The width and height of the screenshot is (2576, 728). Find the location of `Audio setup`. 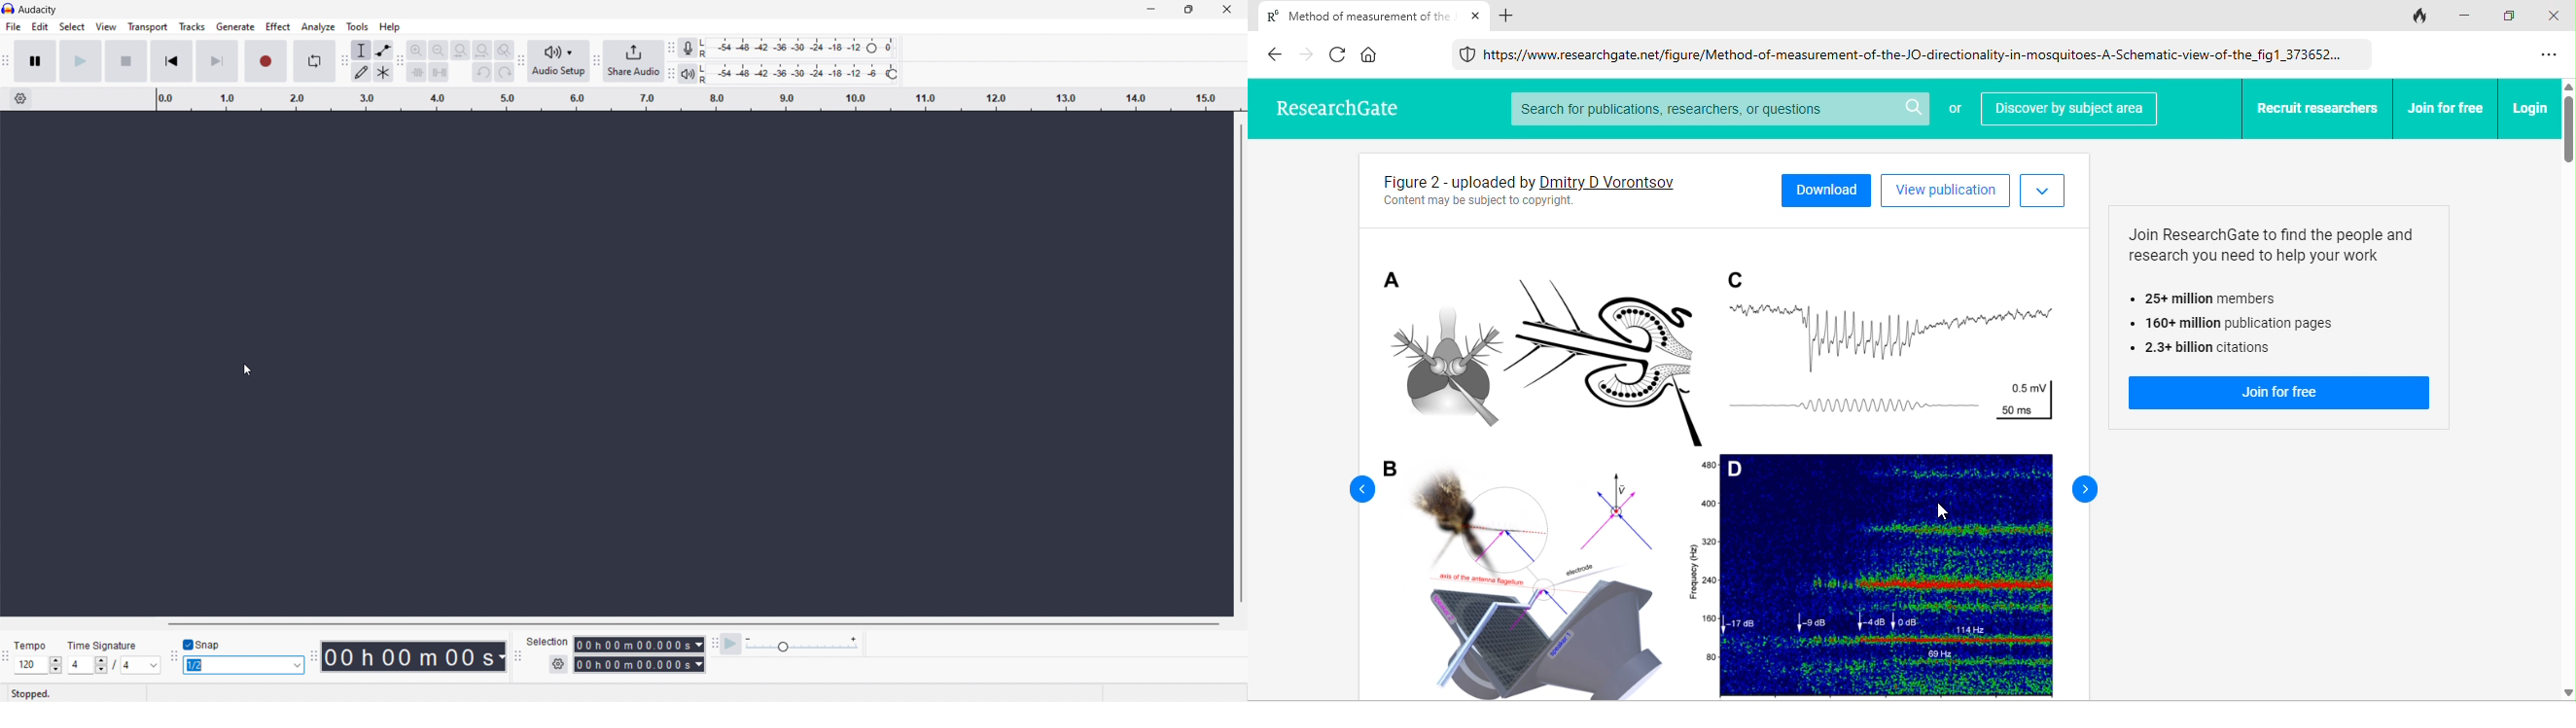

Audio setup is located at coordinates (559, 60).